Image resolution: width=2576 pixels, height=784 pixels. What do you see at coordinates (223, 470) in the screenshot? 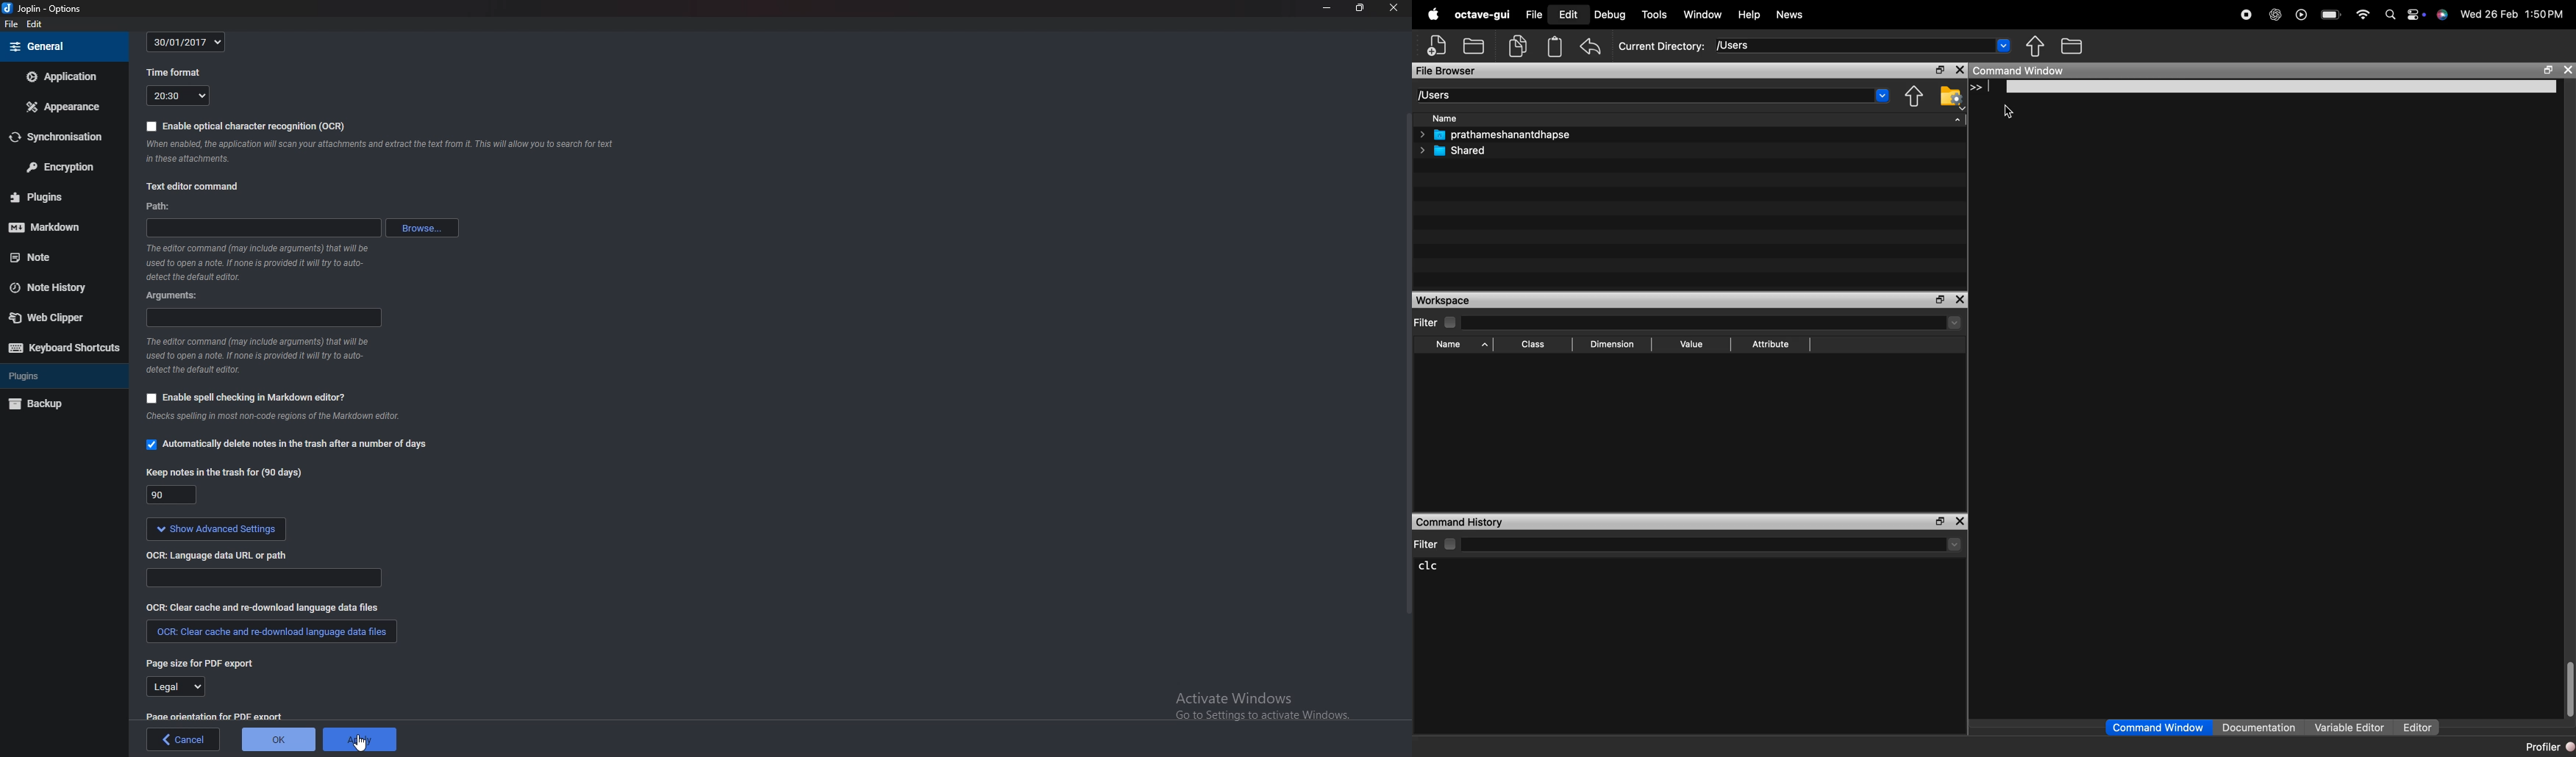
I see `Keep notes in the trash for` at bounding box center [223, 470].